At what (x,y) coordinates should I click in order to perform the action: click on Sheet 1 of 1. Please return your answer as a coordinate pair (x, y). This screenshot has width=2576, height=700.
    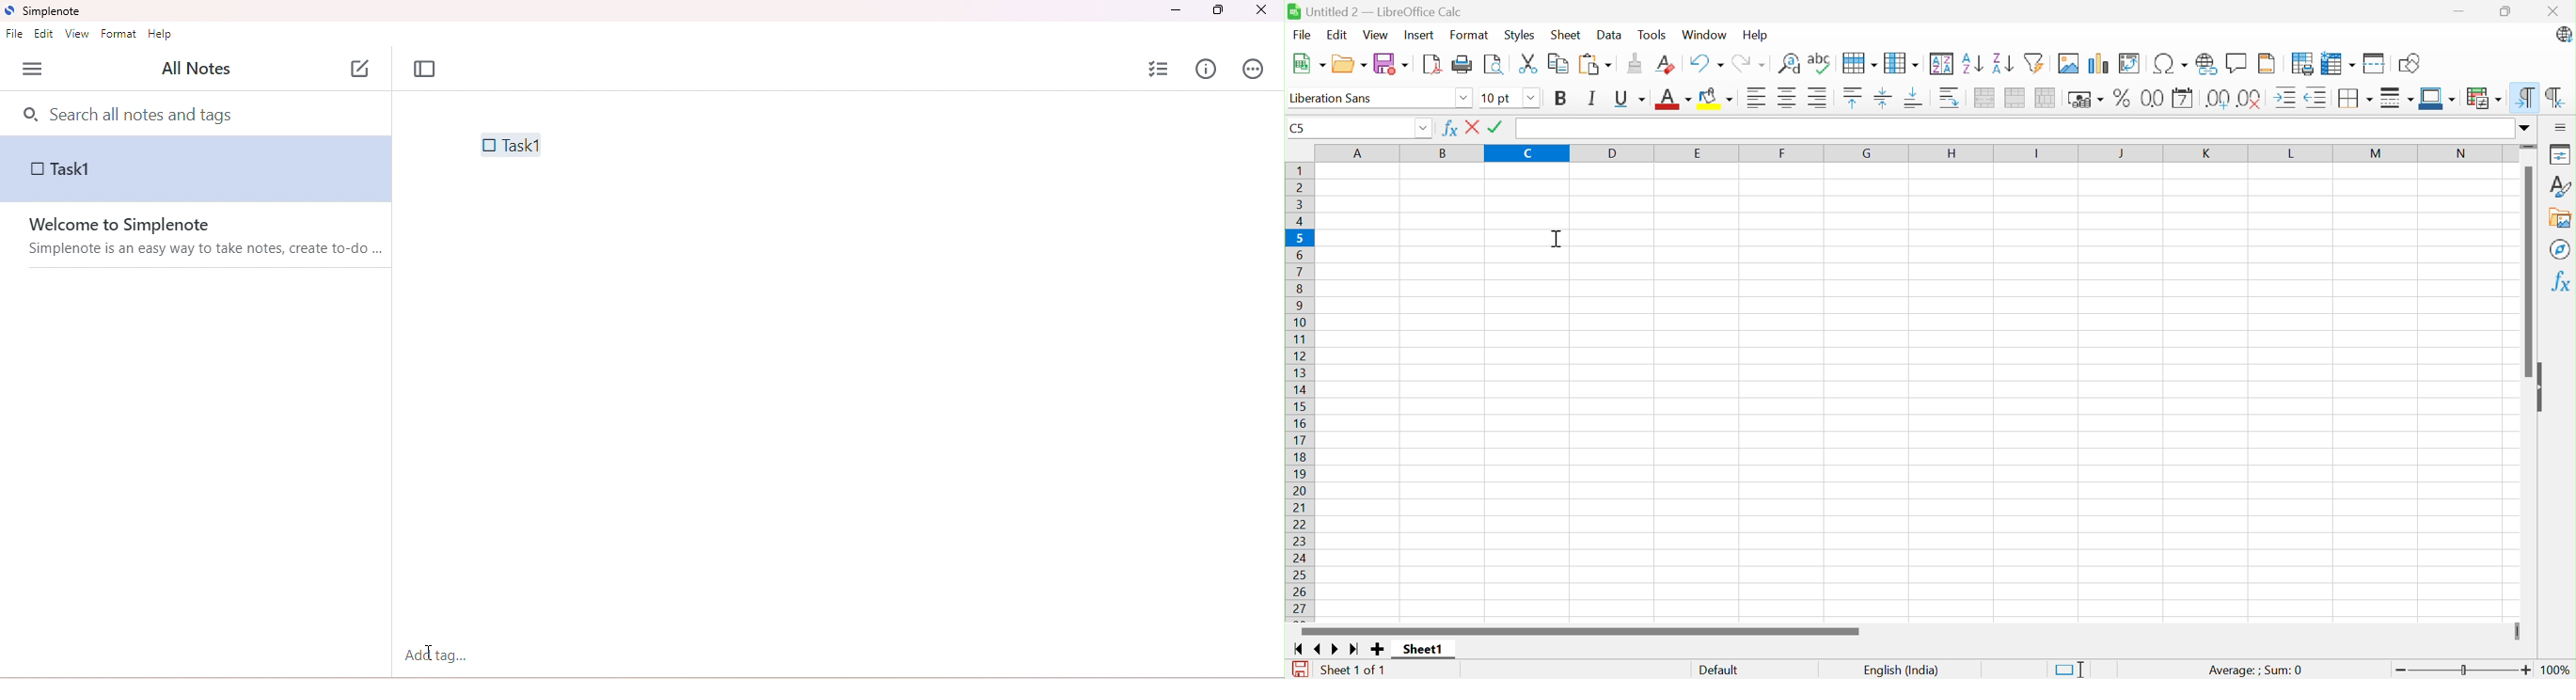
    Looking at the image, I should click on (1353, 670).